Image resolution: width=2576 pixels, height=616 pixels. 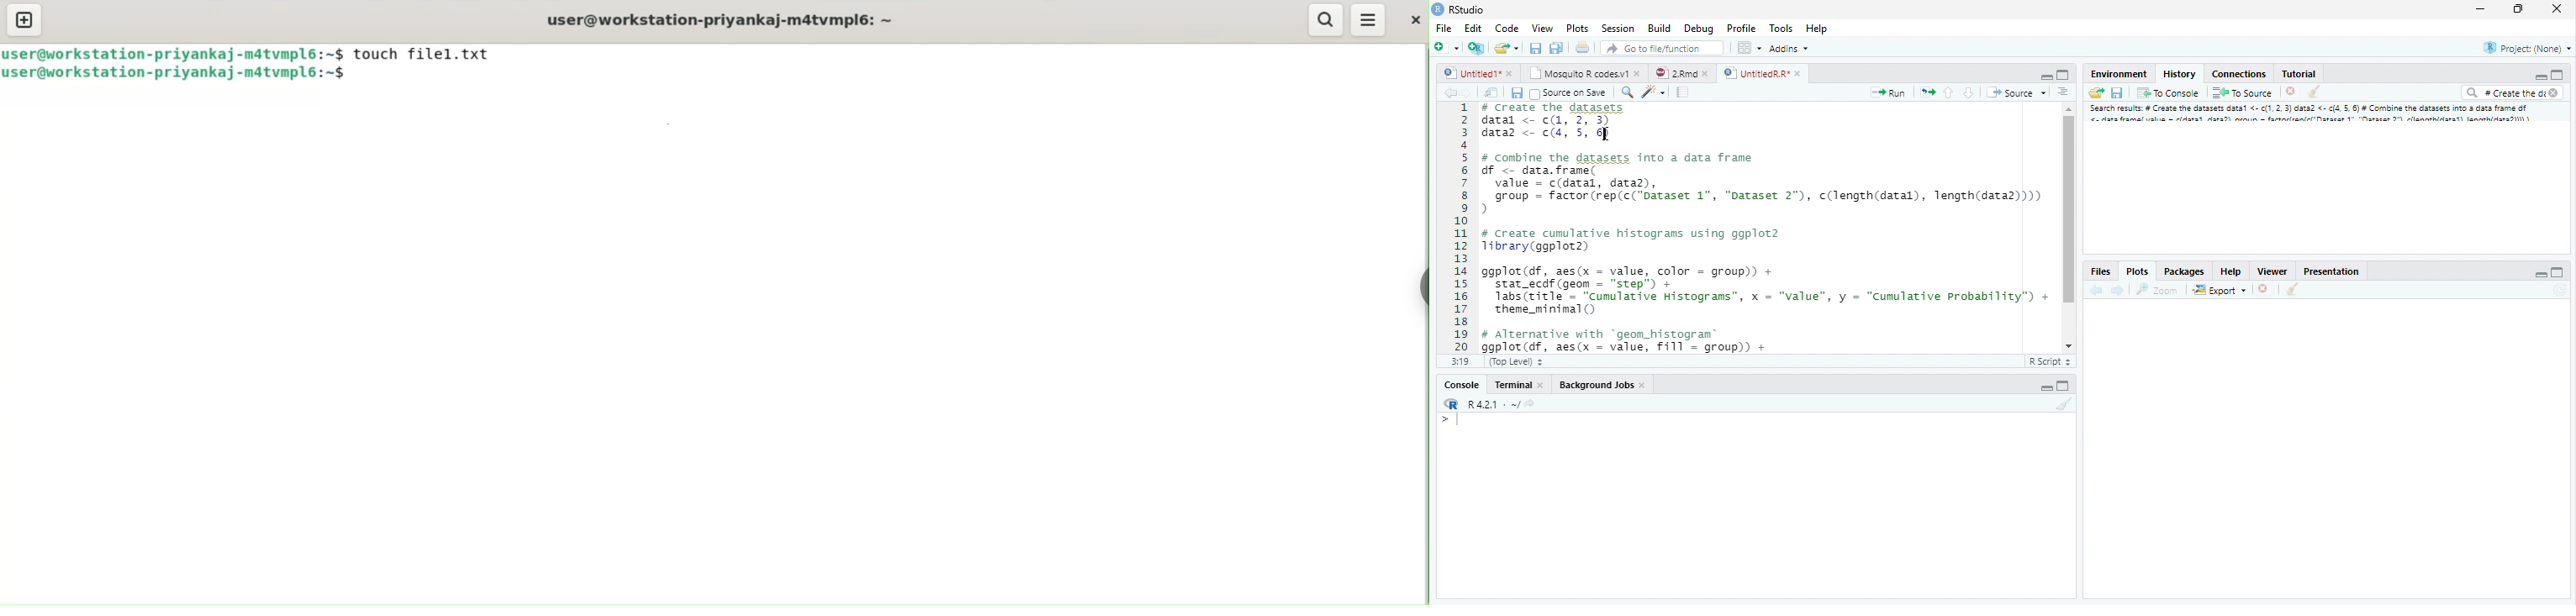 I want to click on Build, so click(x=1660, y=29).